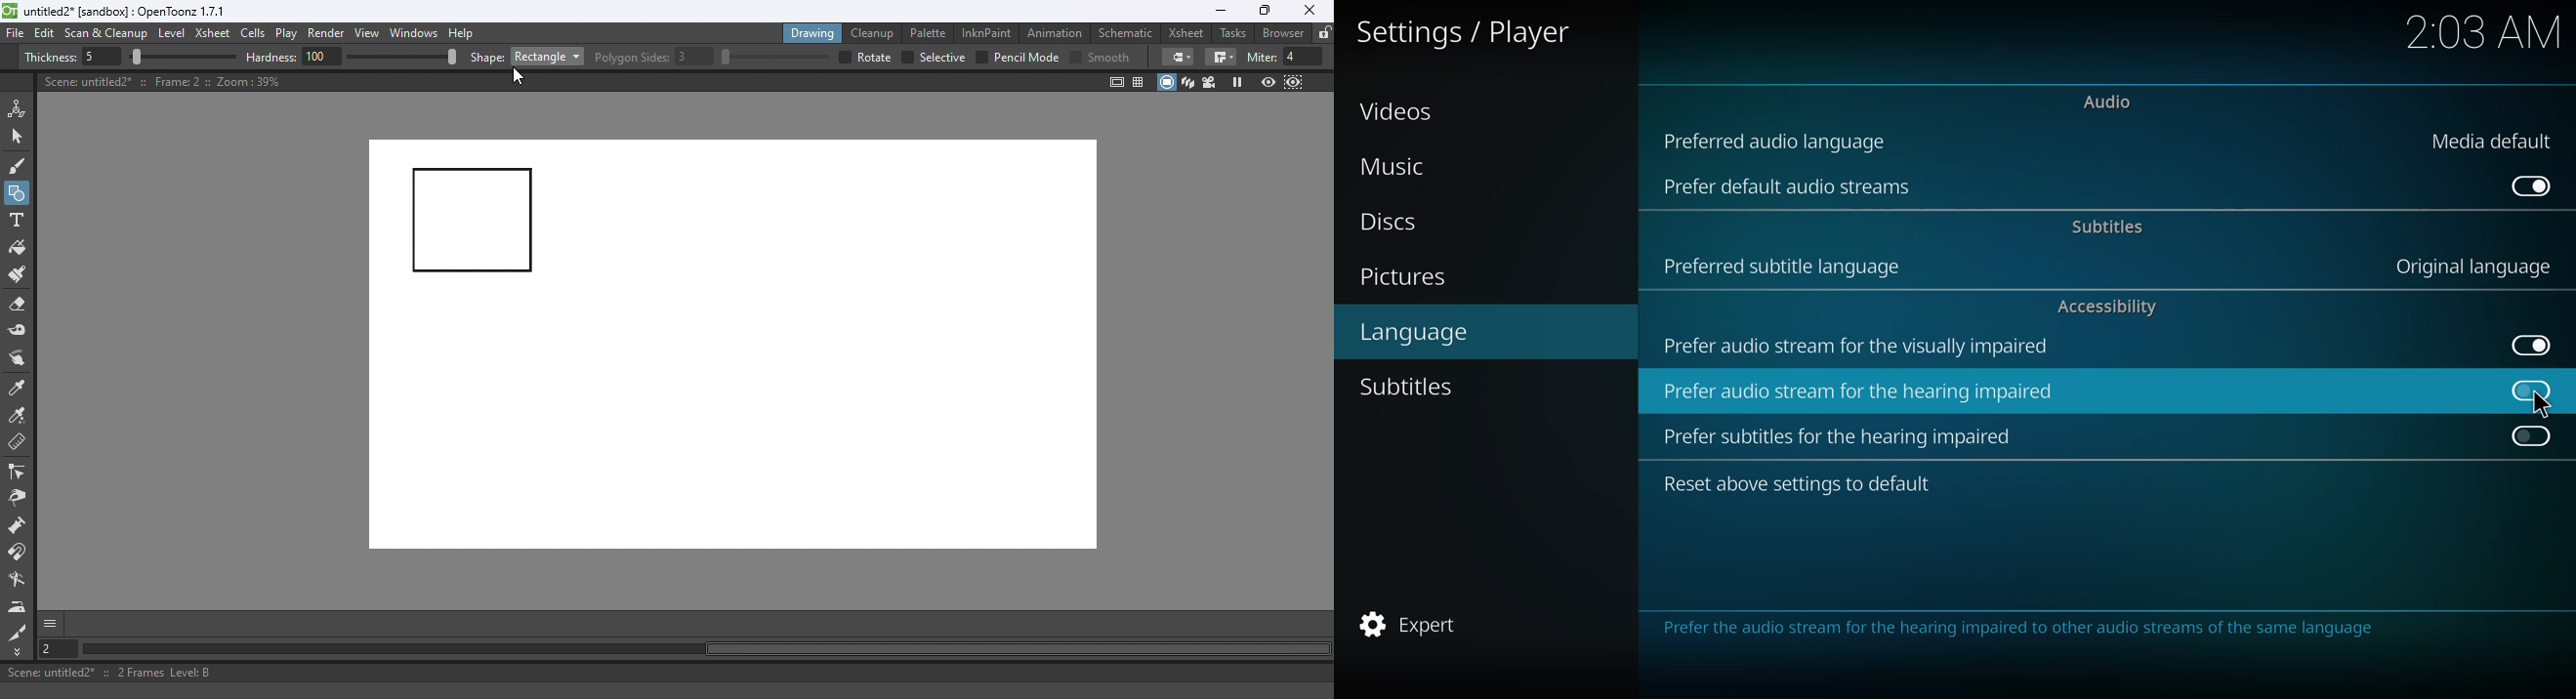 The width and height of the screenshot is (2576, 700). I want to click on enabled, so click(2529, 343).